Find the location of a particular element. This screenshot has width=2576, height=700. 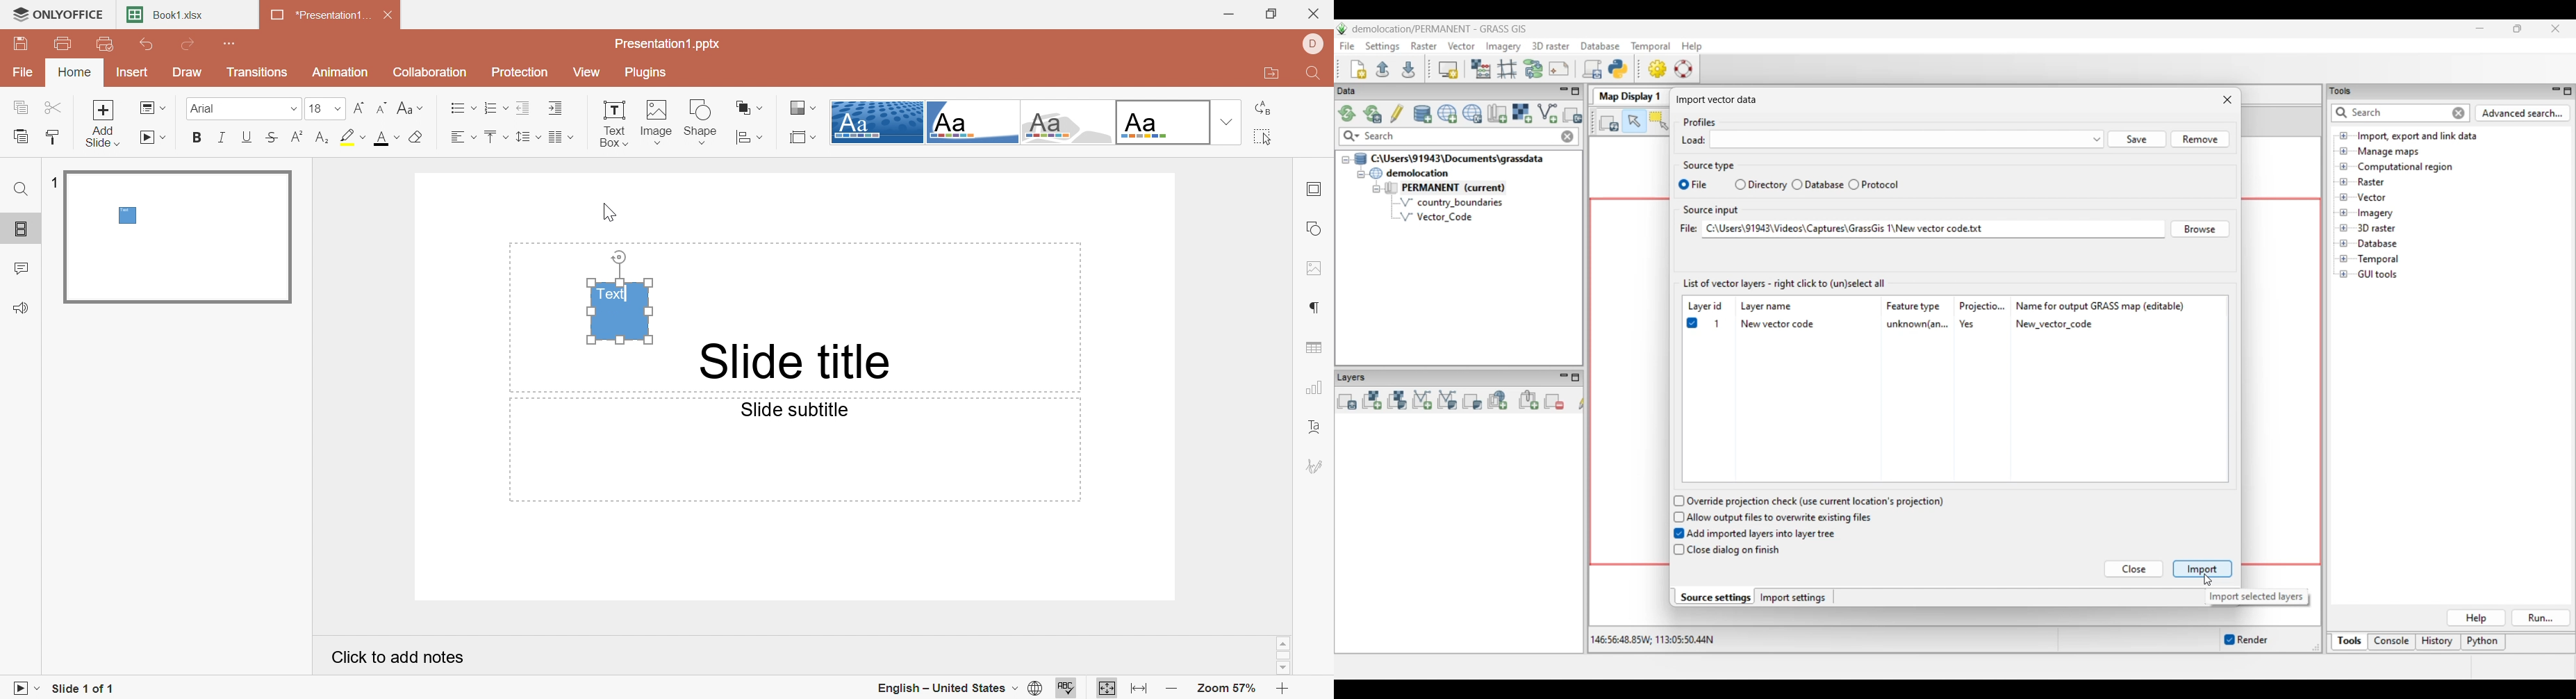

Arrange shapes is located at coordinates (748, 108).